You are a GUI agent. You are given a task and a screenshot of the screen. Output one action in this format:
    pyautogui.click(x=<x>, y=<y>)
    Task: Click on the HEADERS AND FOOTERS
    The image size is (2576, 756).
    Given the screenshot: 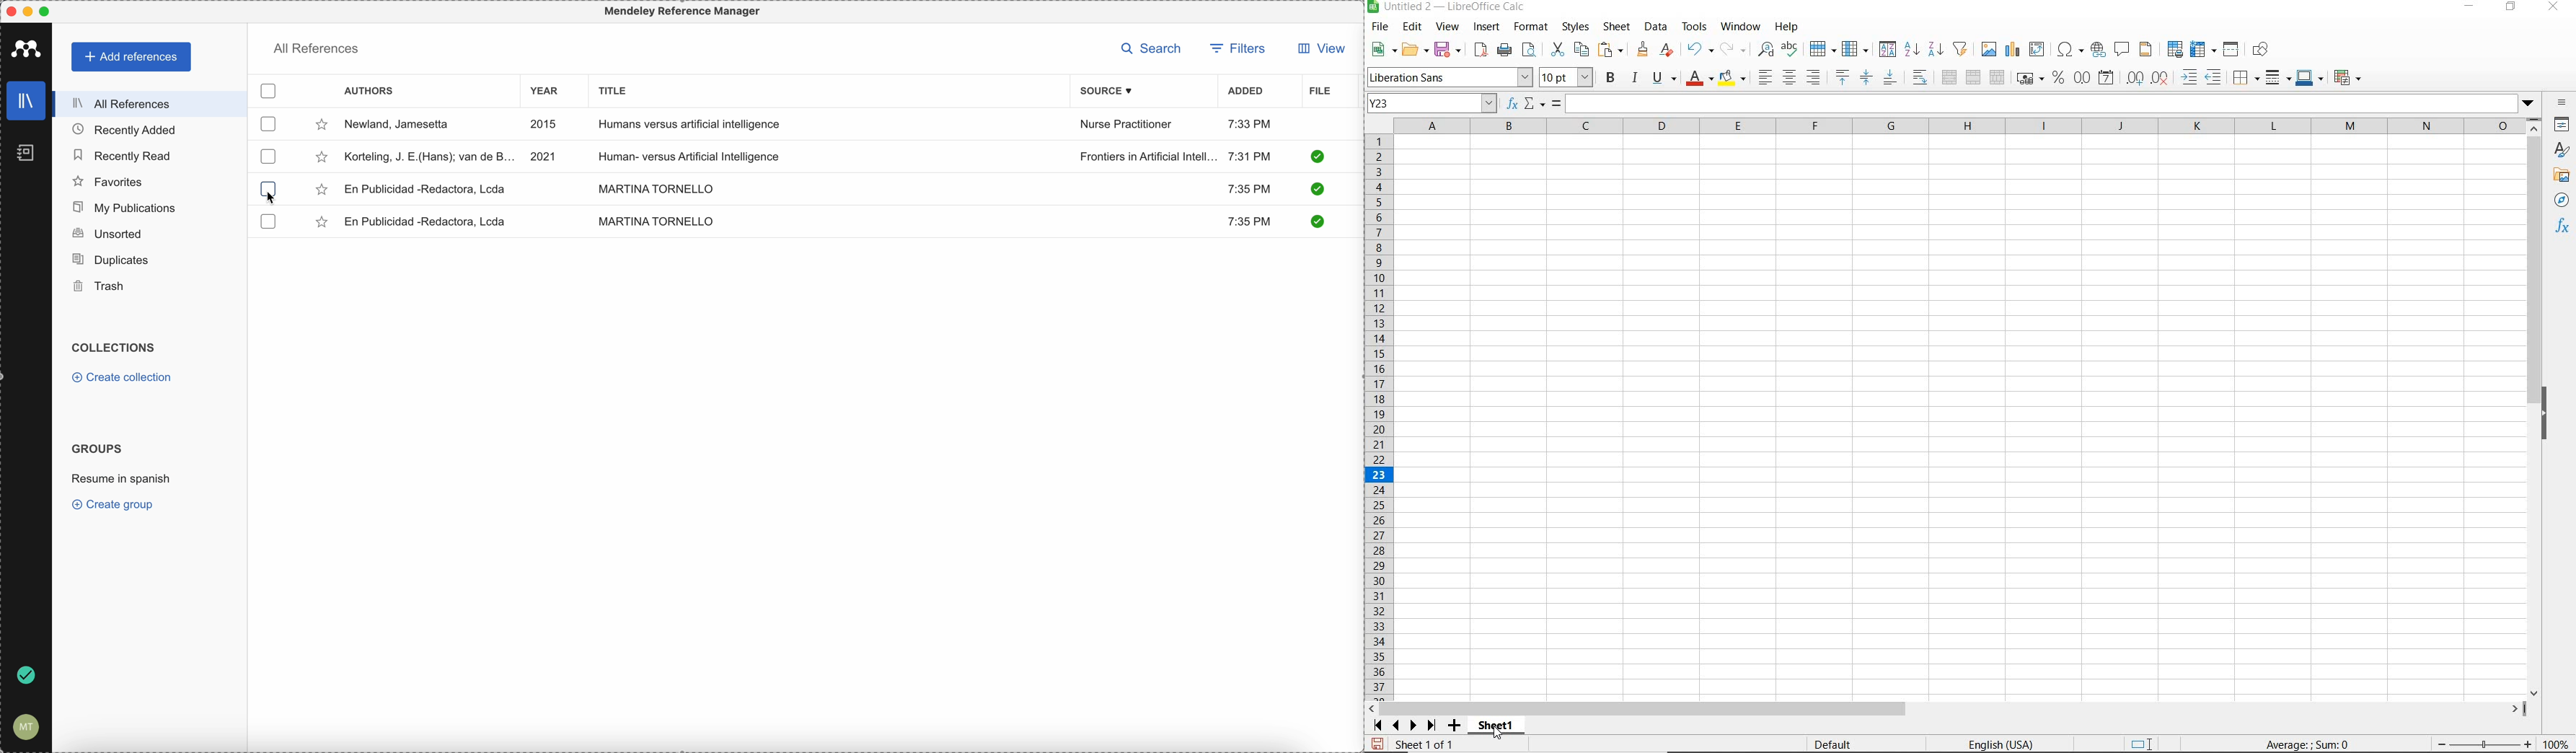 What is the action you would take?
    pyautogui.click(x=2146, y=50)
    